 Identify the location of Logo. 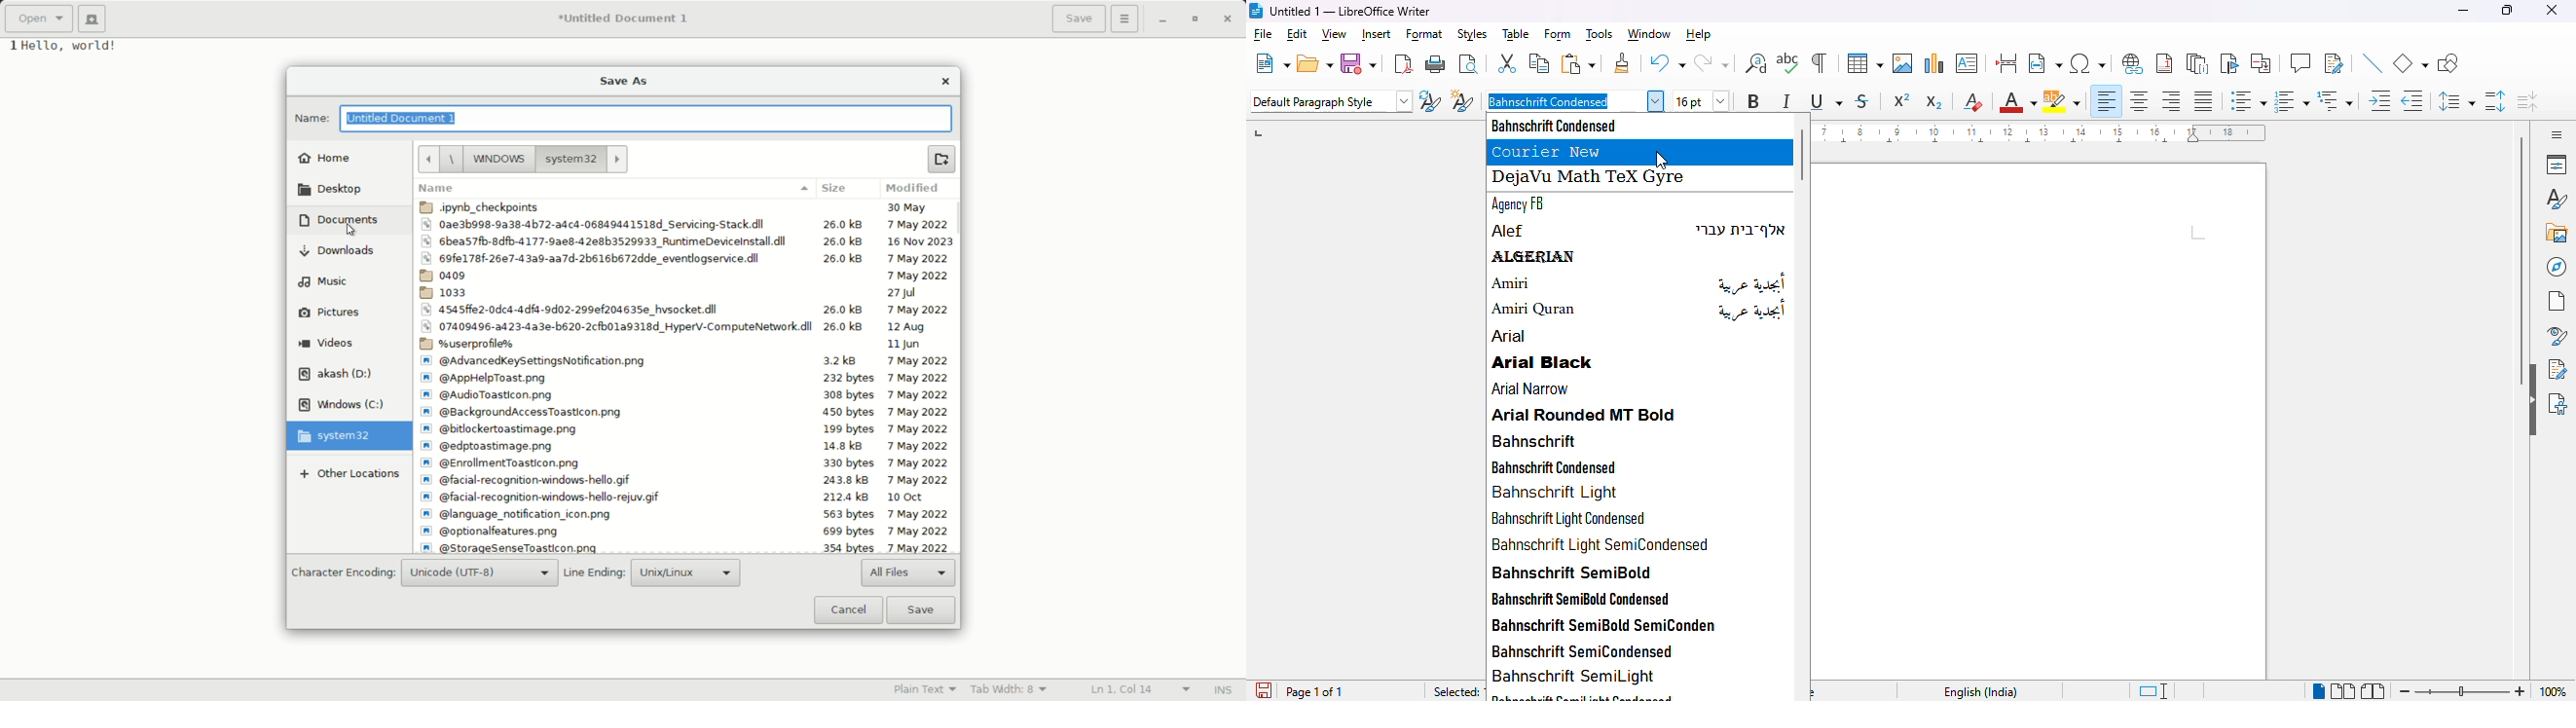
(1255, 11).